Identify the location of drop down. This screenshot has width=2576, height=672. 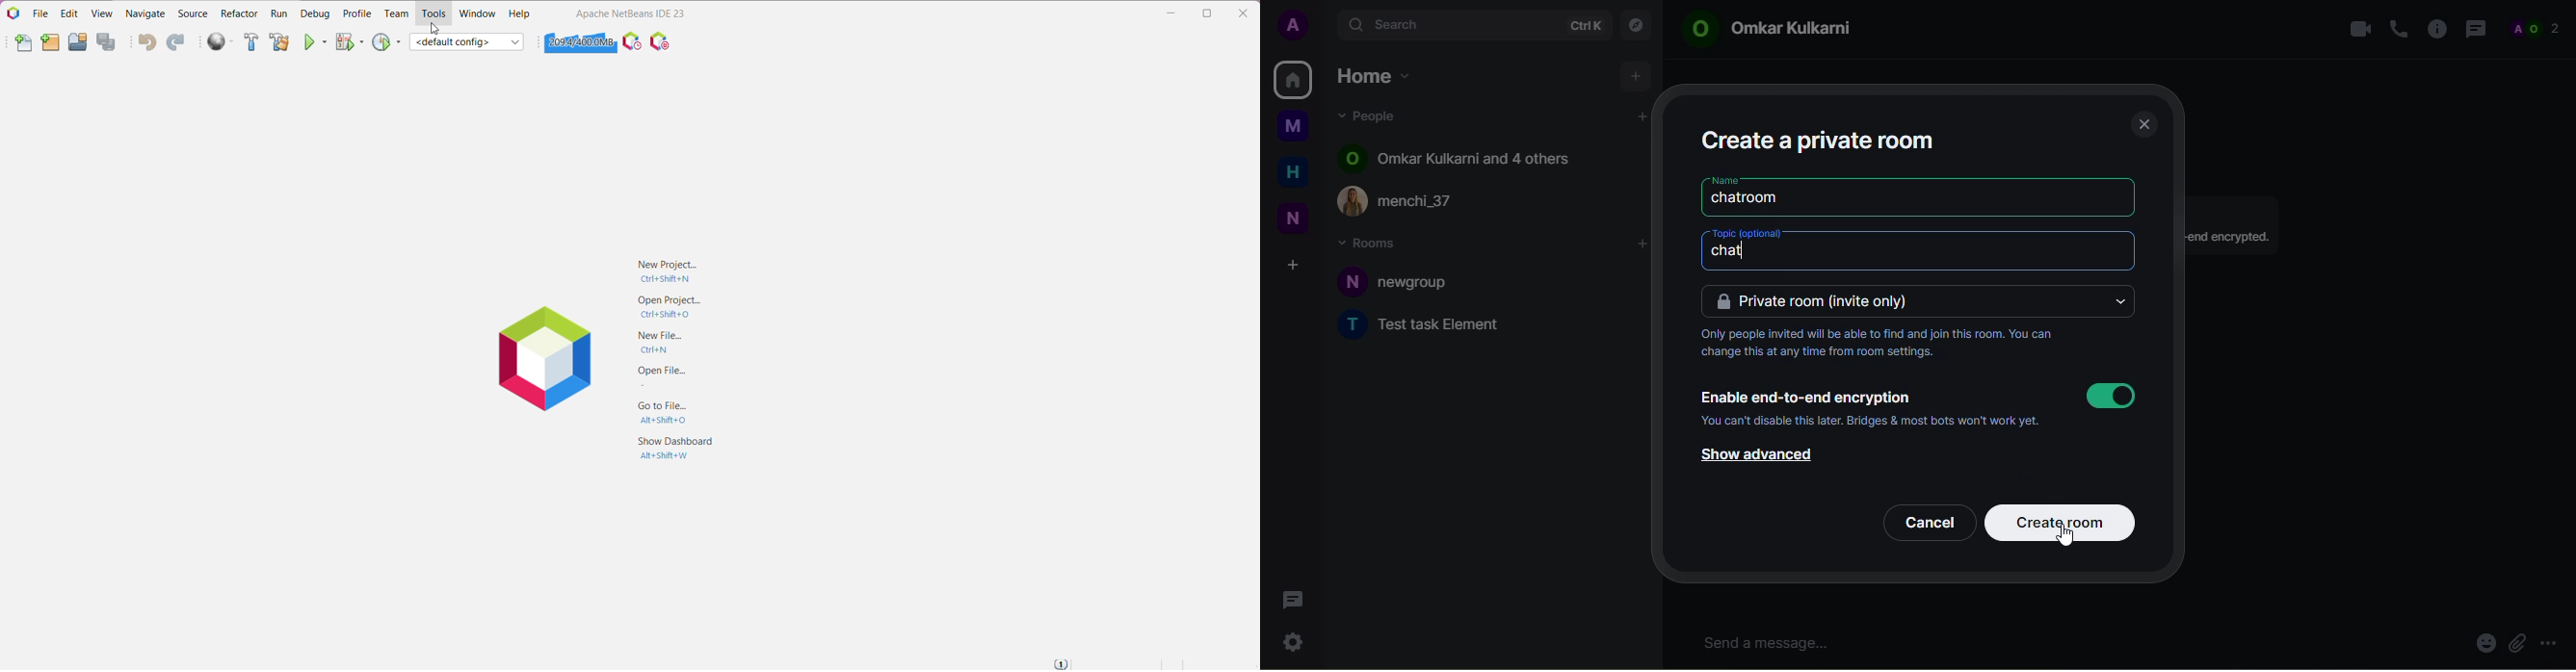
(2118, 301).